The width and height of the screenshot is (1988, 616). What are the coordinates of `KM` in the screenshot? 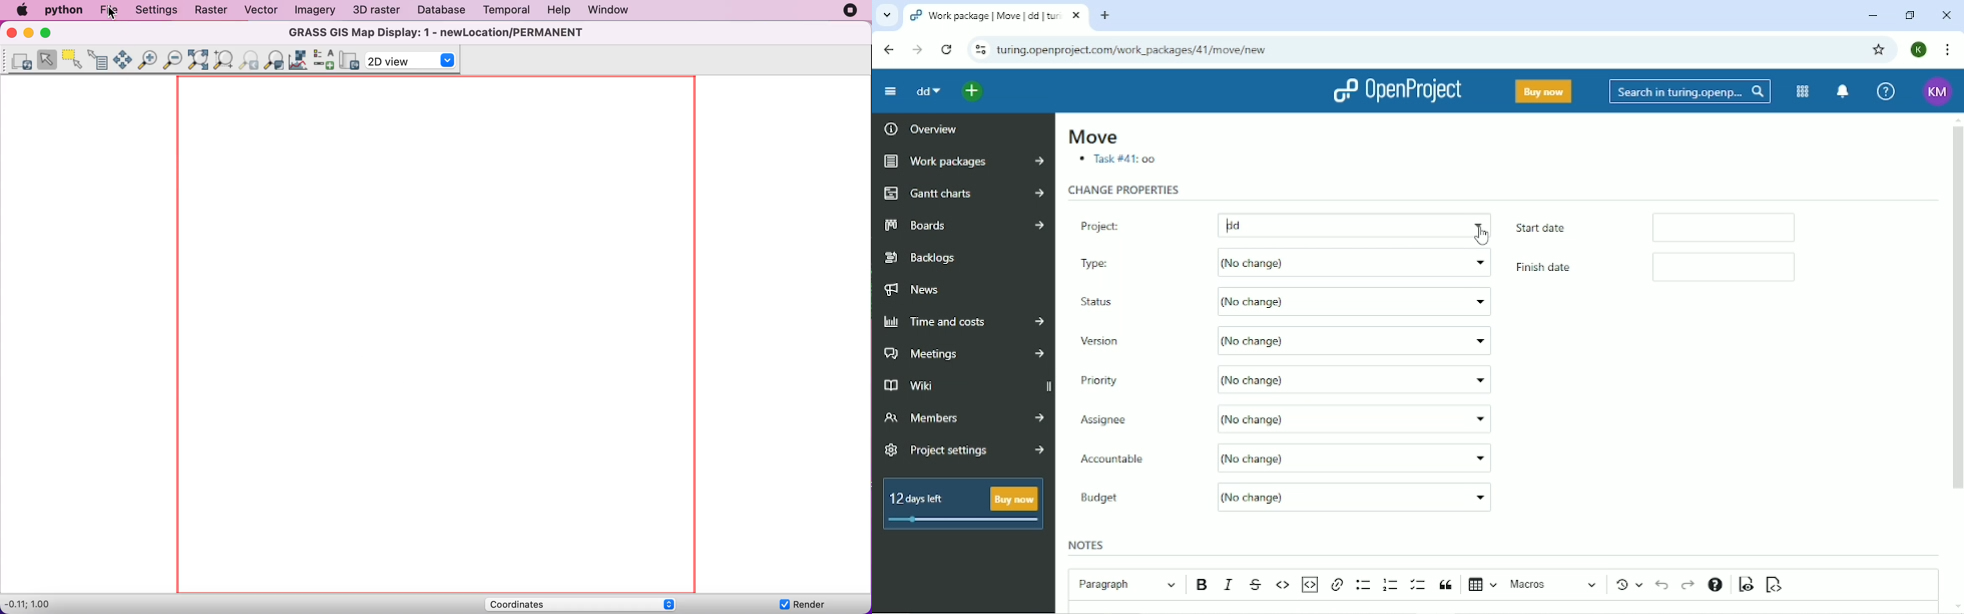 It's located at (1939, 91).